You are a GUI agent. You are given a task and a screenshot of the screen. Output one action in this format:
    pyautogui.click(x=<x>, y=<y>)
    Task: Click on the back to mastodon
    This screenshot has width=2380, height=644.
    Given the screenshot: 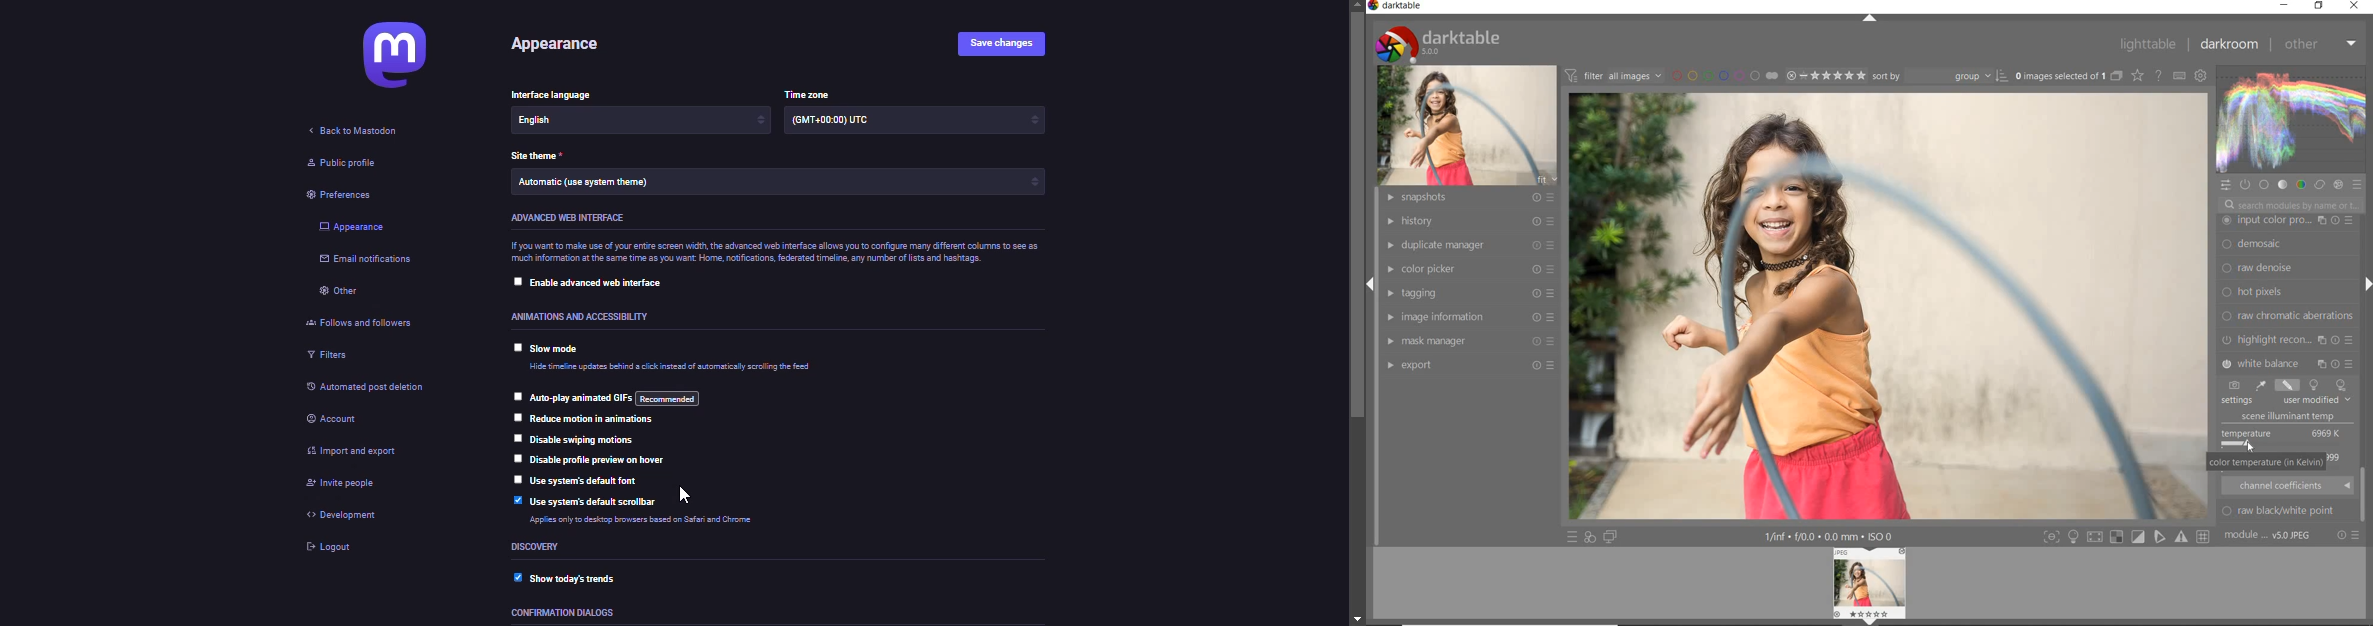 What is the action you would take?
    pyautogui.click(x=355, y=133)
    